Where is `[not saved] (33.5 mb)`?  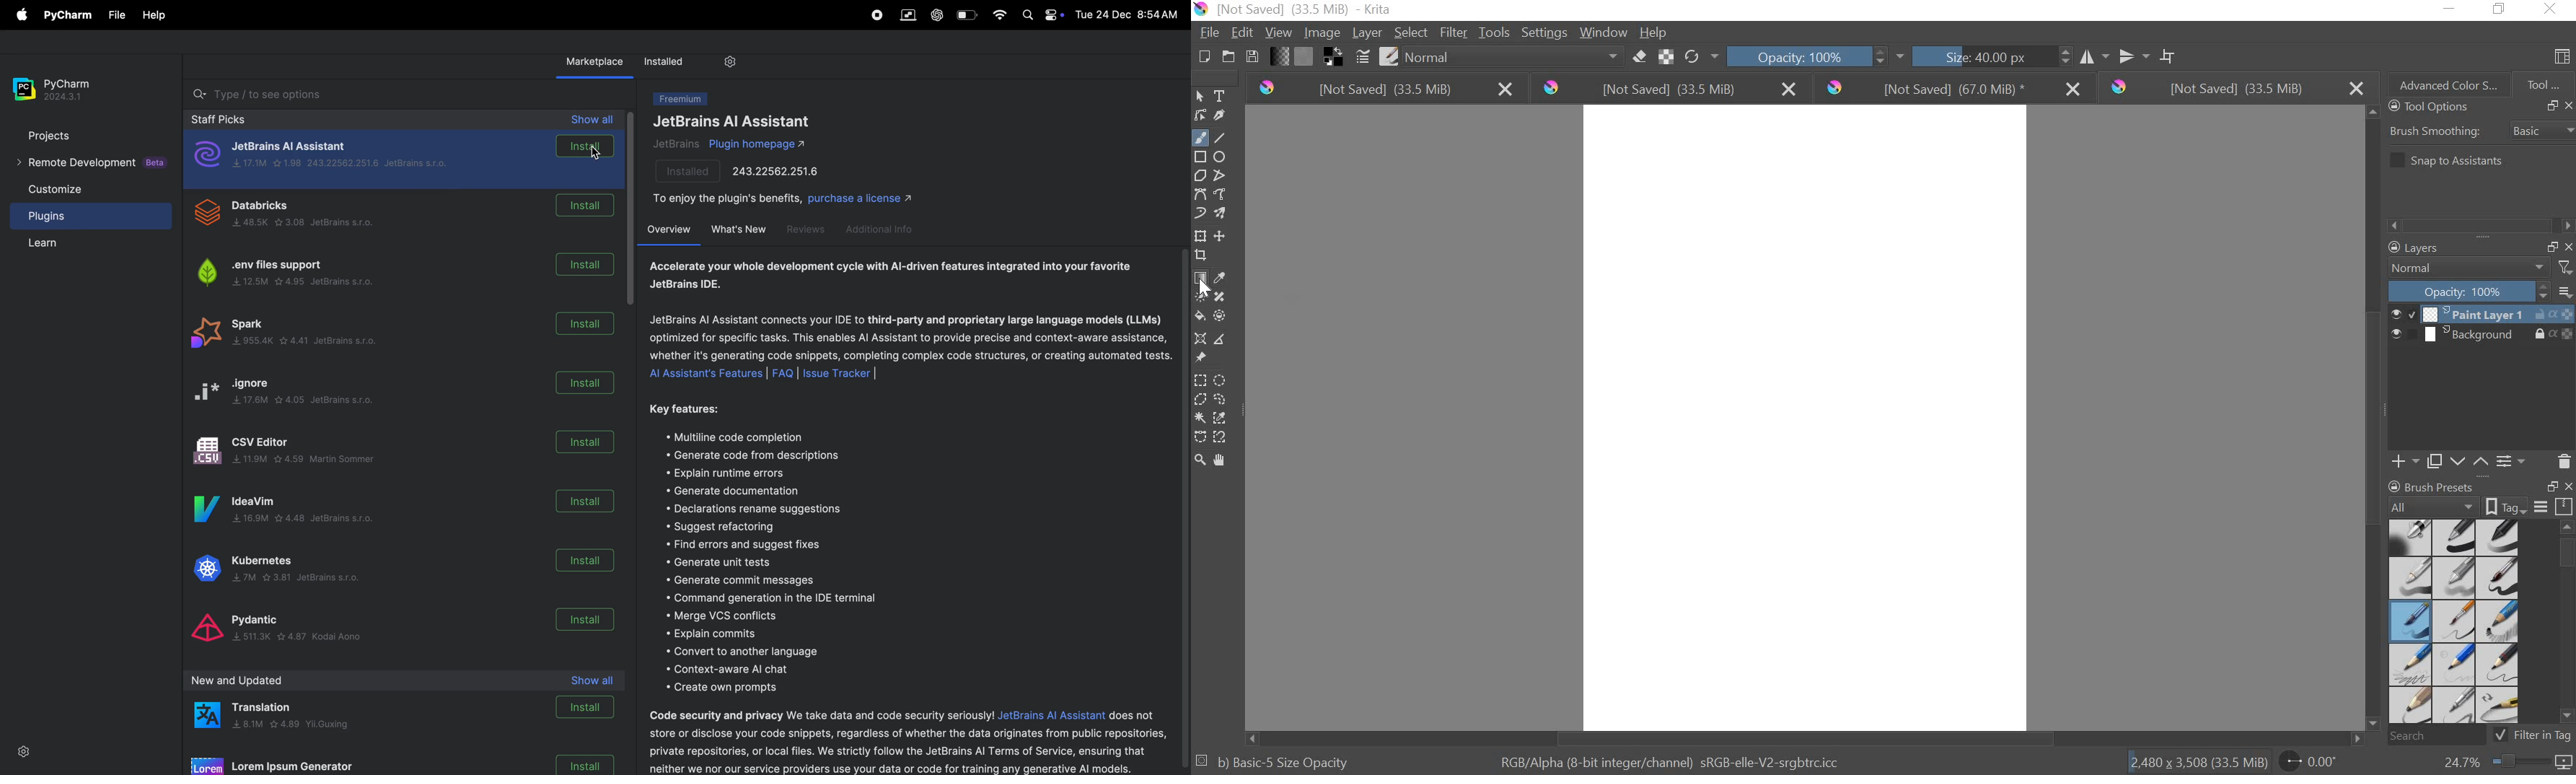
[not saved] (33.5 mb) is located at coordinates (1381, 90).